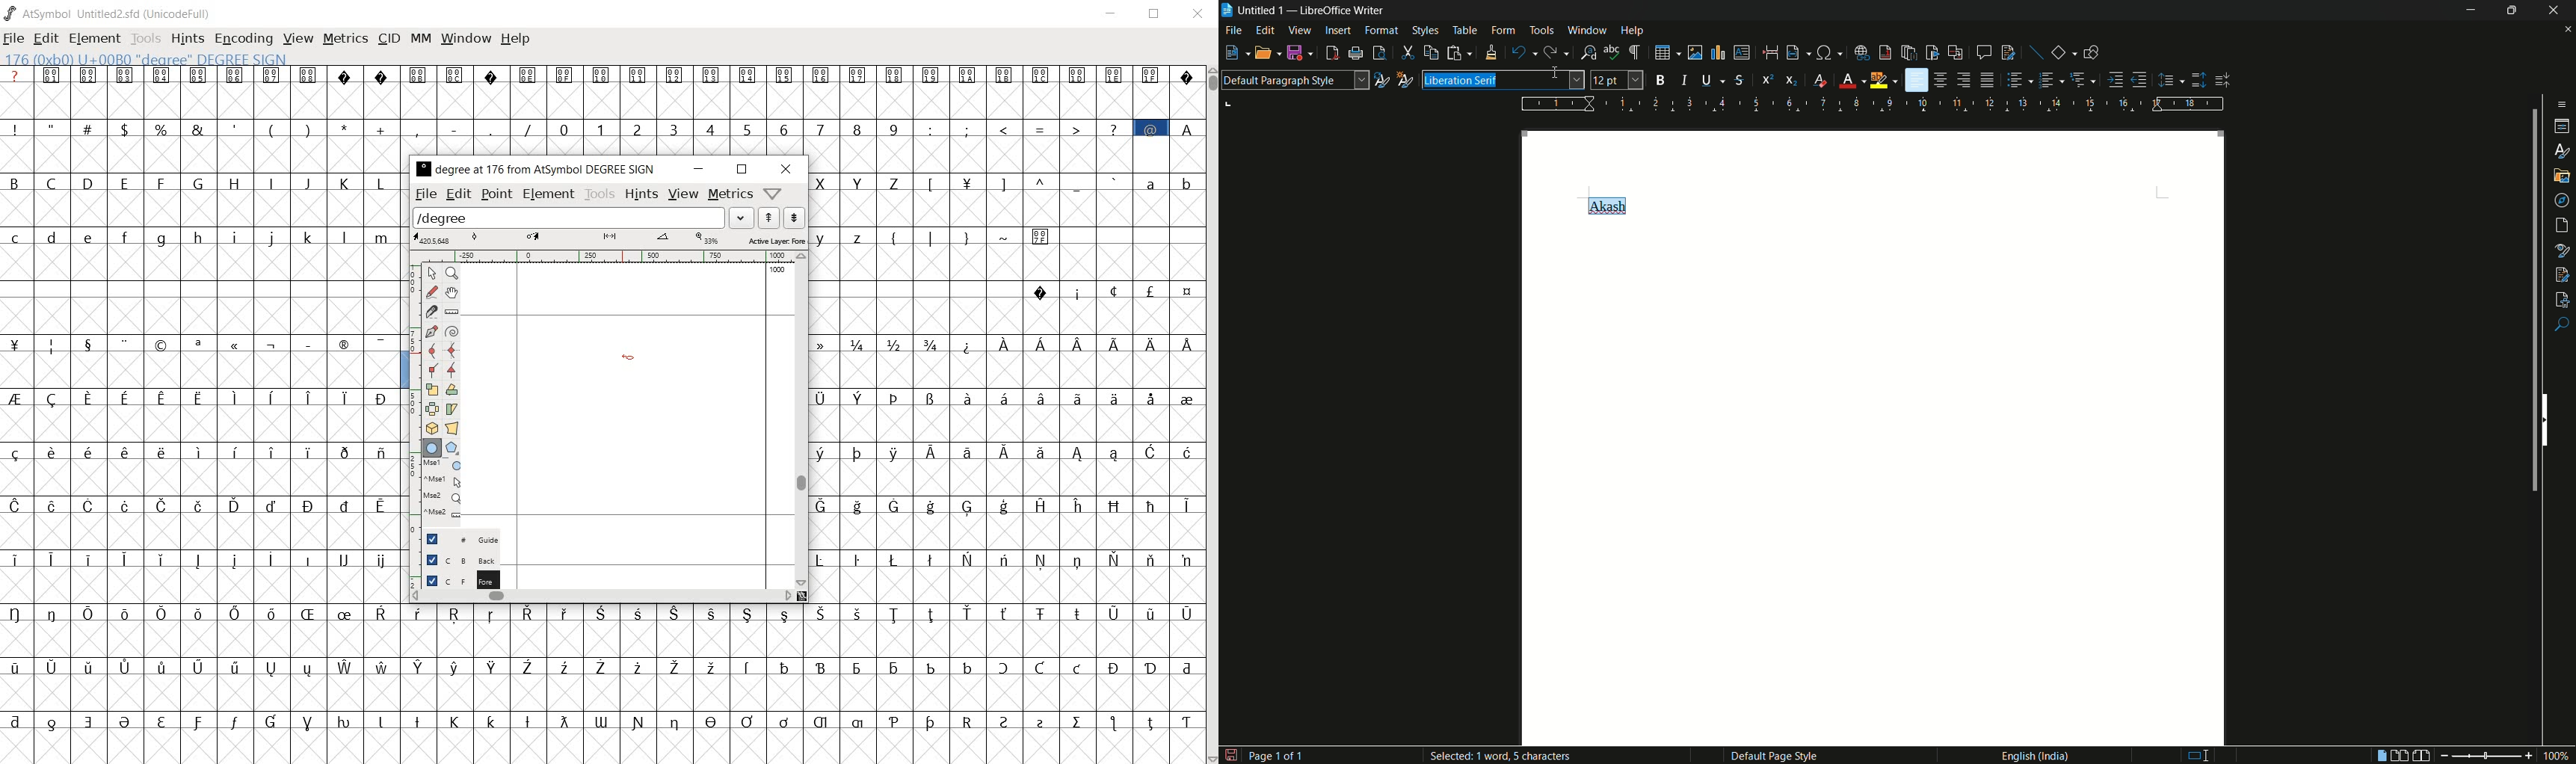  Describe the element at coordinates (111, 13) in the screenshot. I see `AtSymbol Untitled2.sfd (UnicodeFull)` at that location.